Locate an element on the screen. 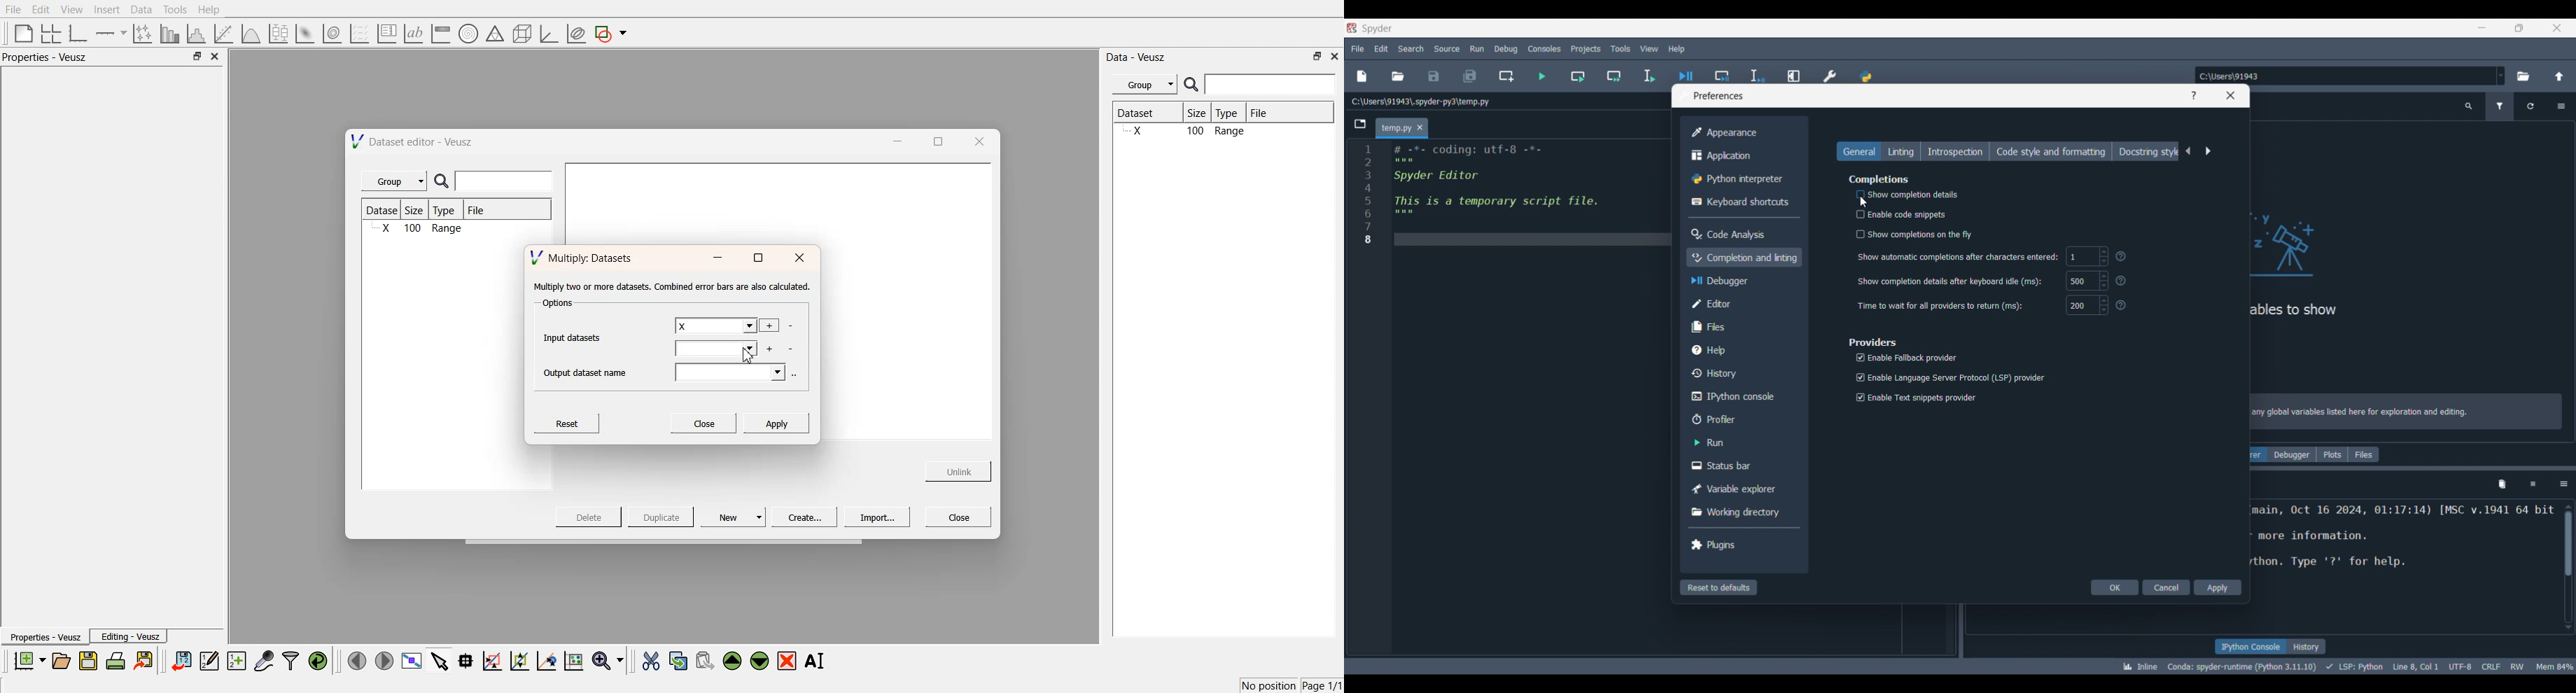  Insert is located at coordinates (105, 10).